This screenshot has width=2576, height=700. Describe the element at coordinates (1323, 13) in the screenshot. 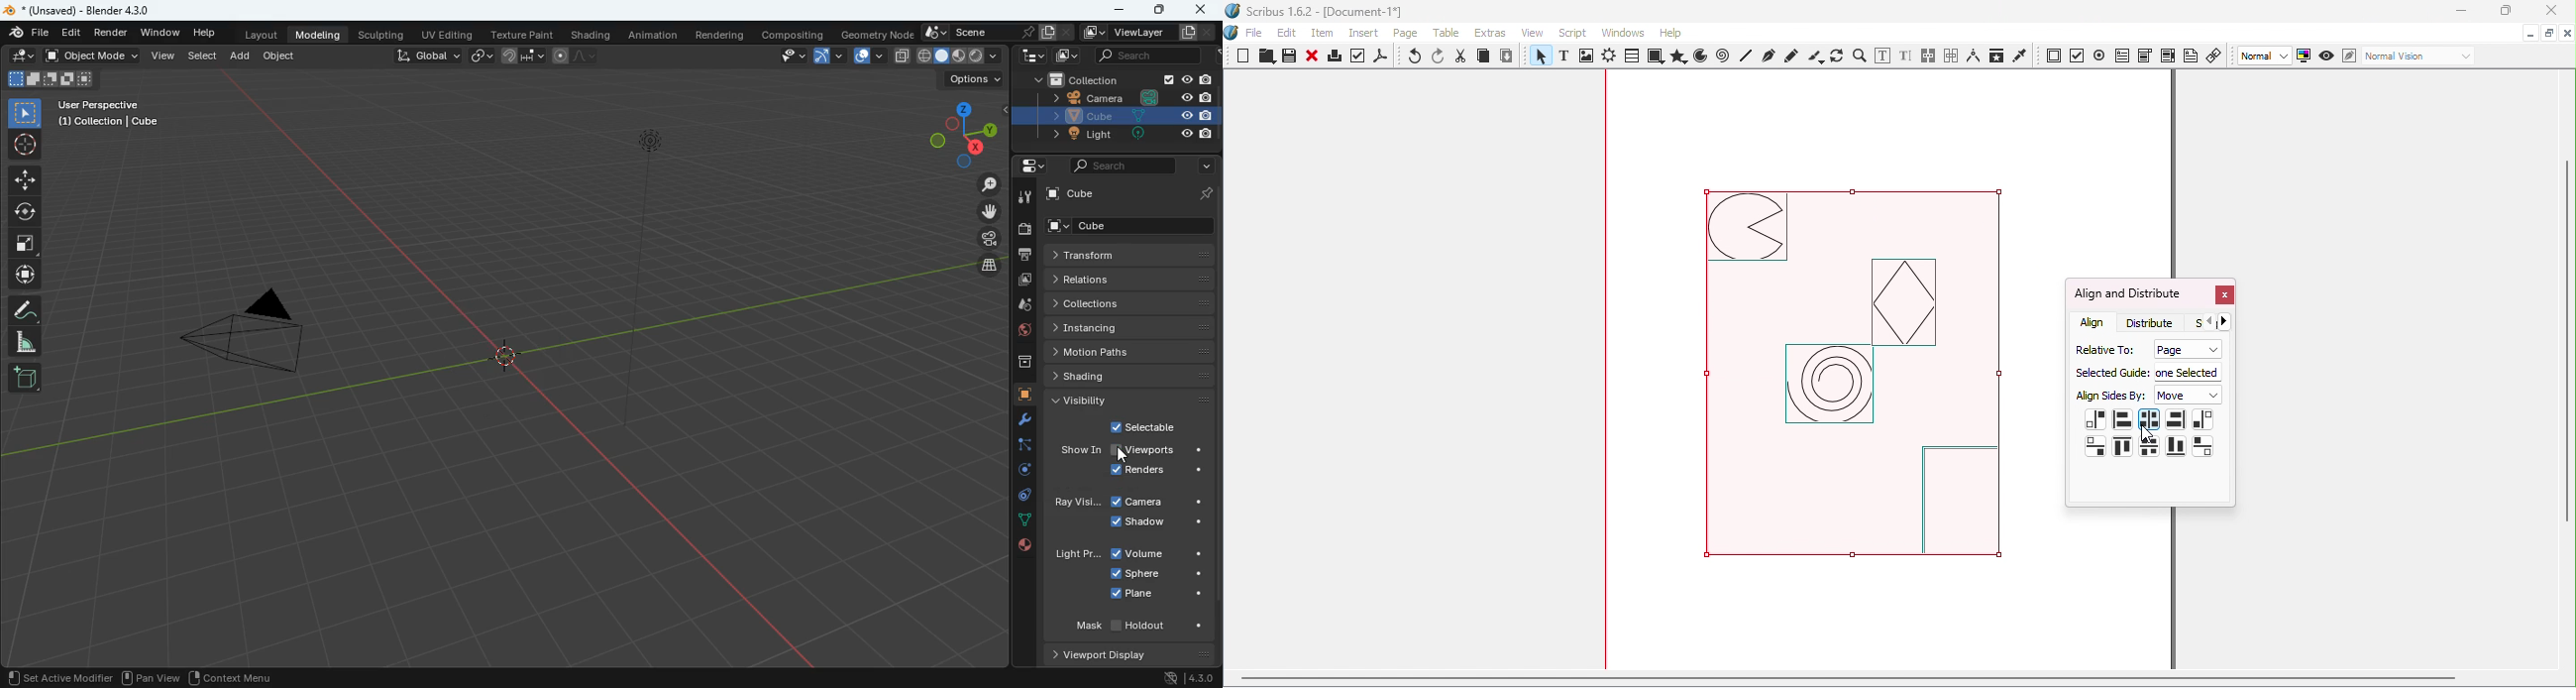

I see `Scribus 1.6.2 - [Document-1*]` at that location.